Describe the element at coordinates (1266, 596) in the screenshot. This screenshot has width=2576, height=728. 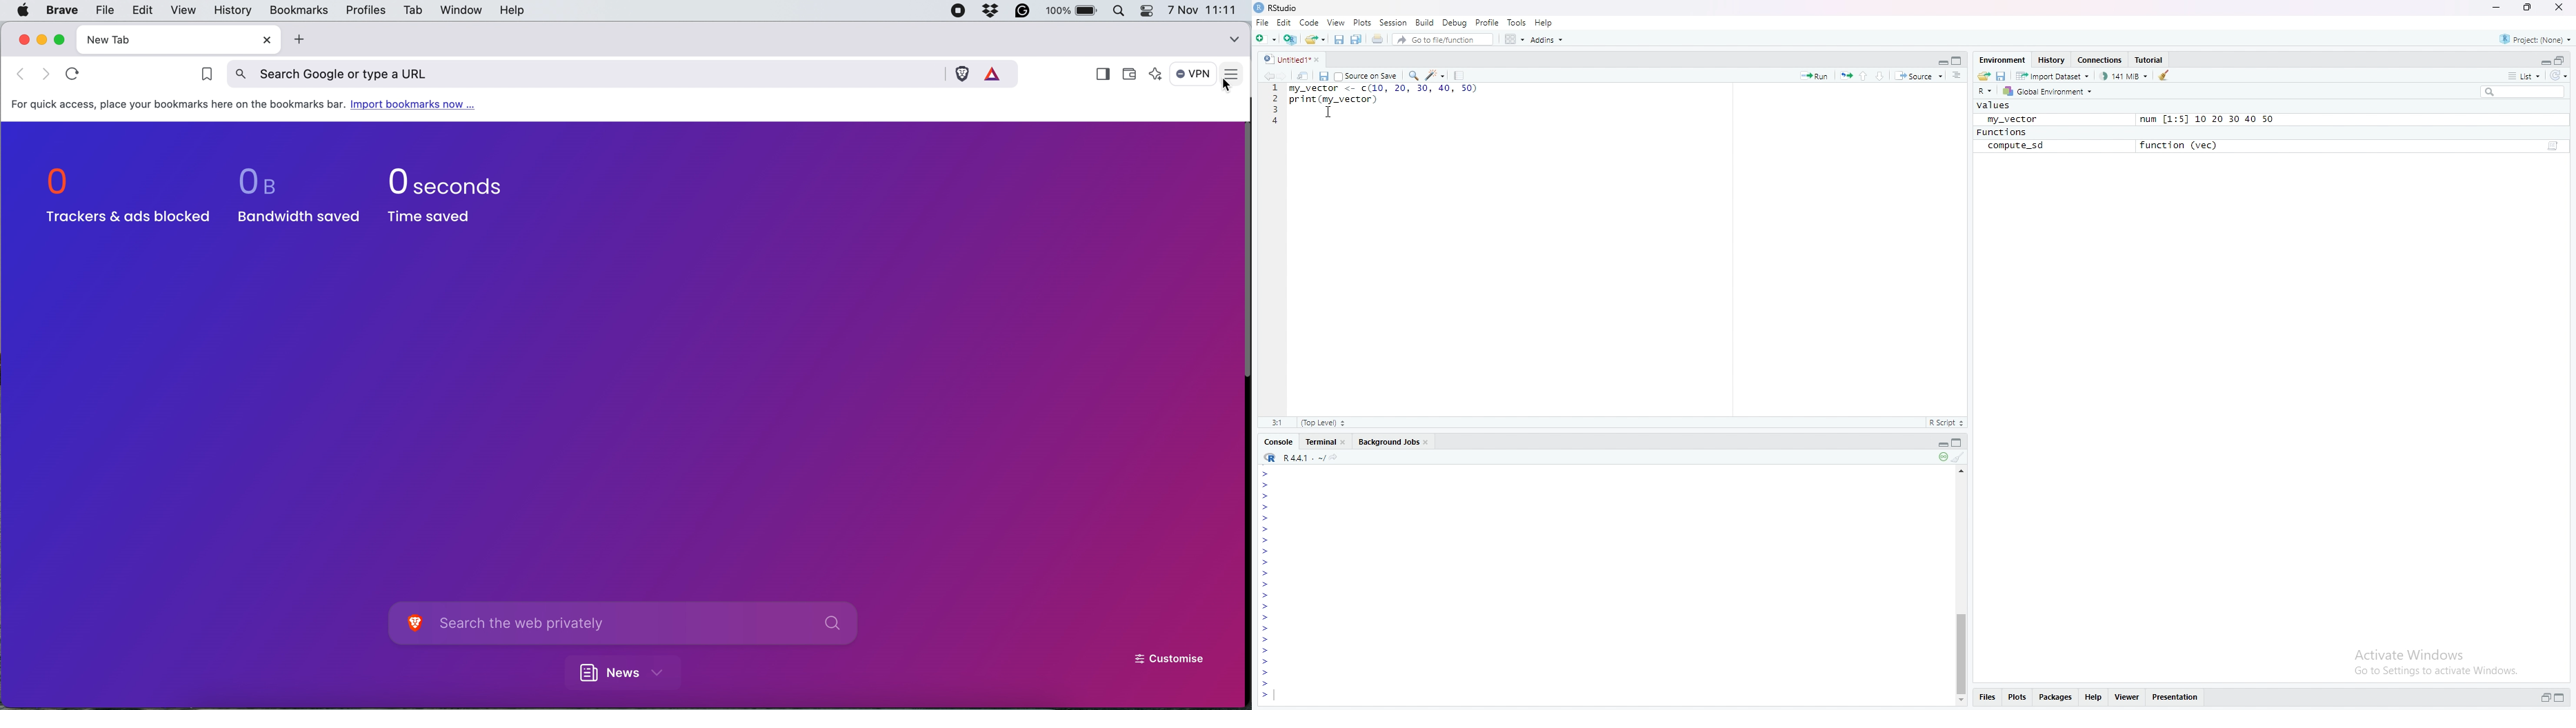
I see `Prompt cursor` at that location.